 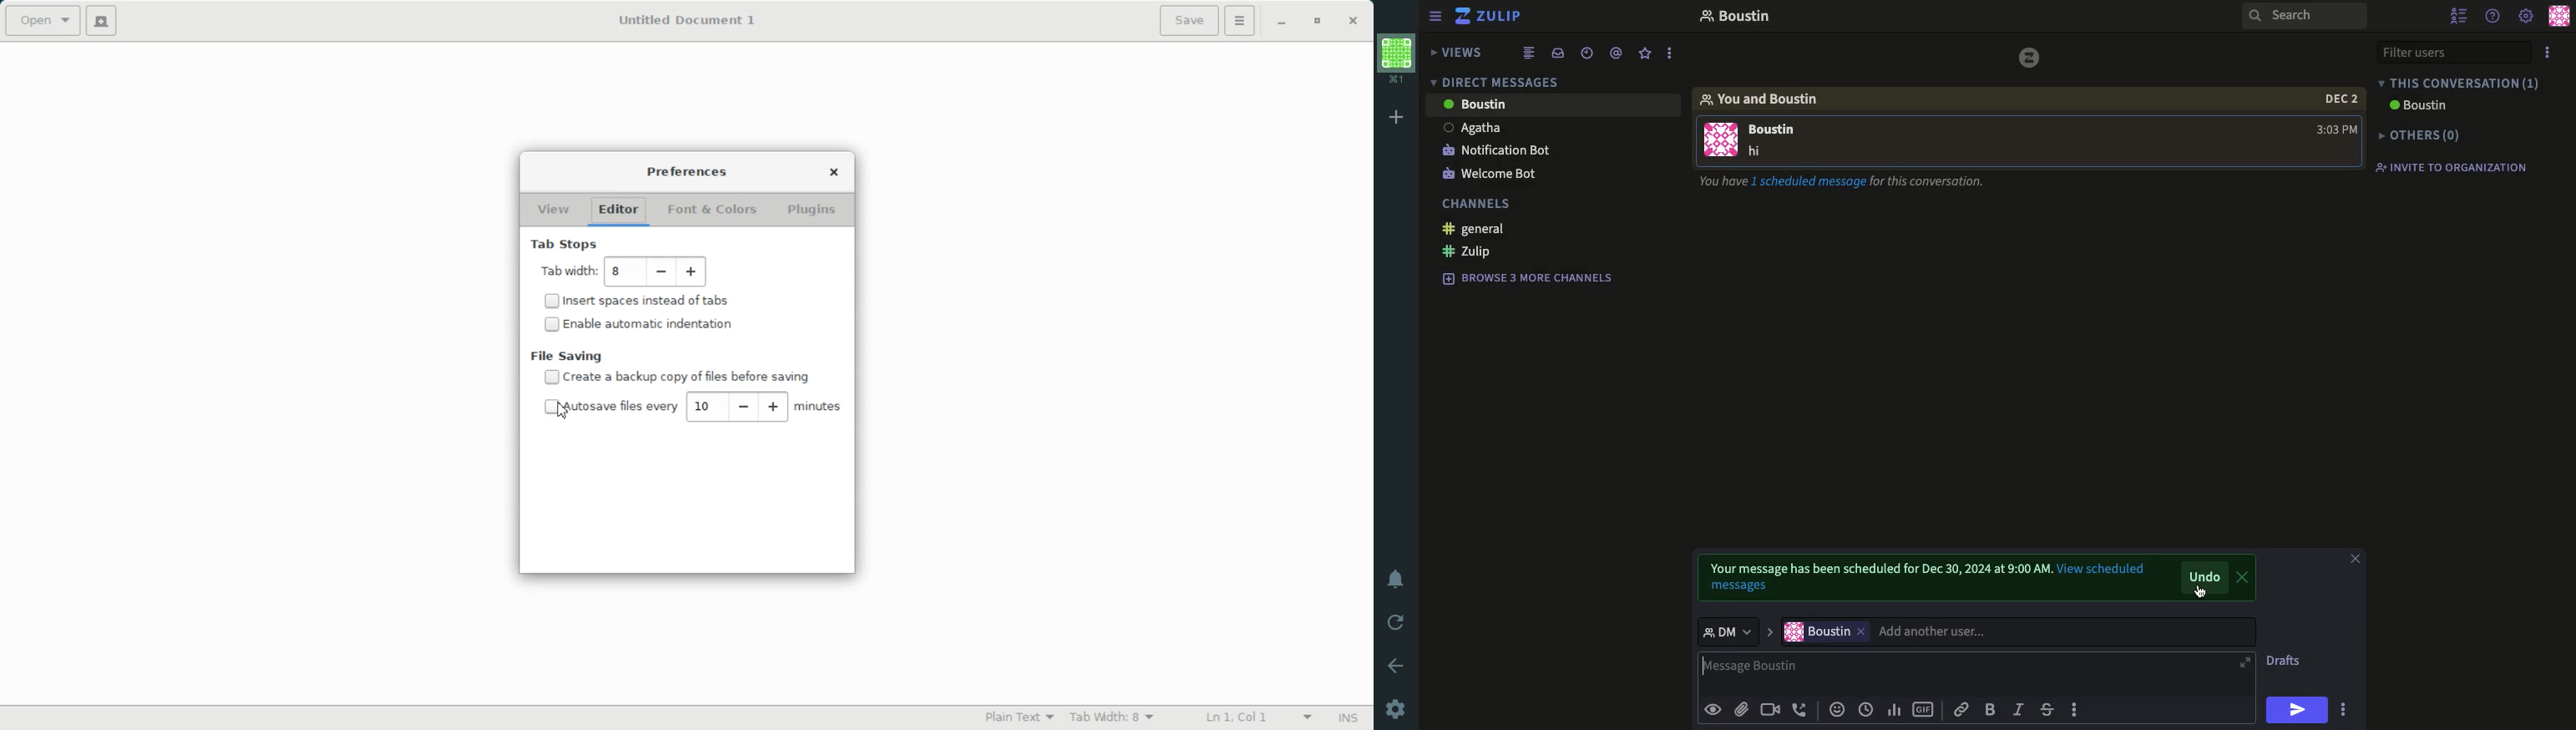 I want to click on 10, so click(x=700, y=404).